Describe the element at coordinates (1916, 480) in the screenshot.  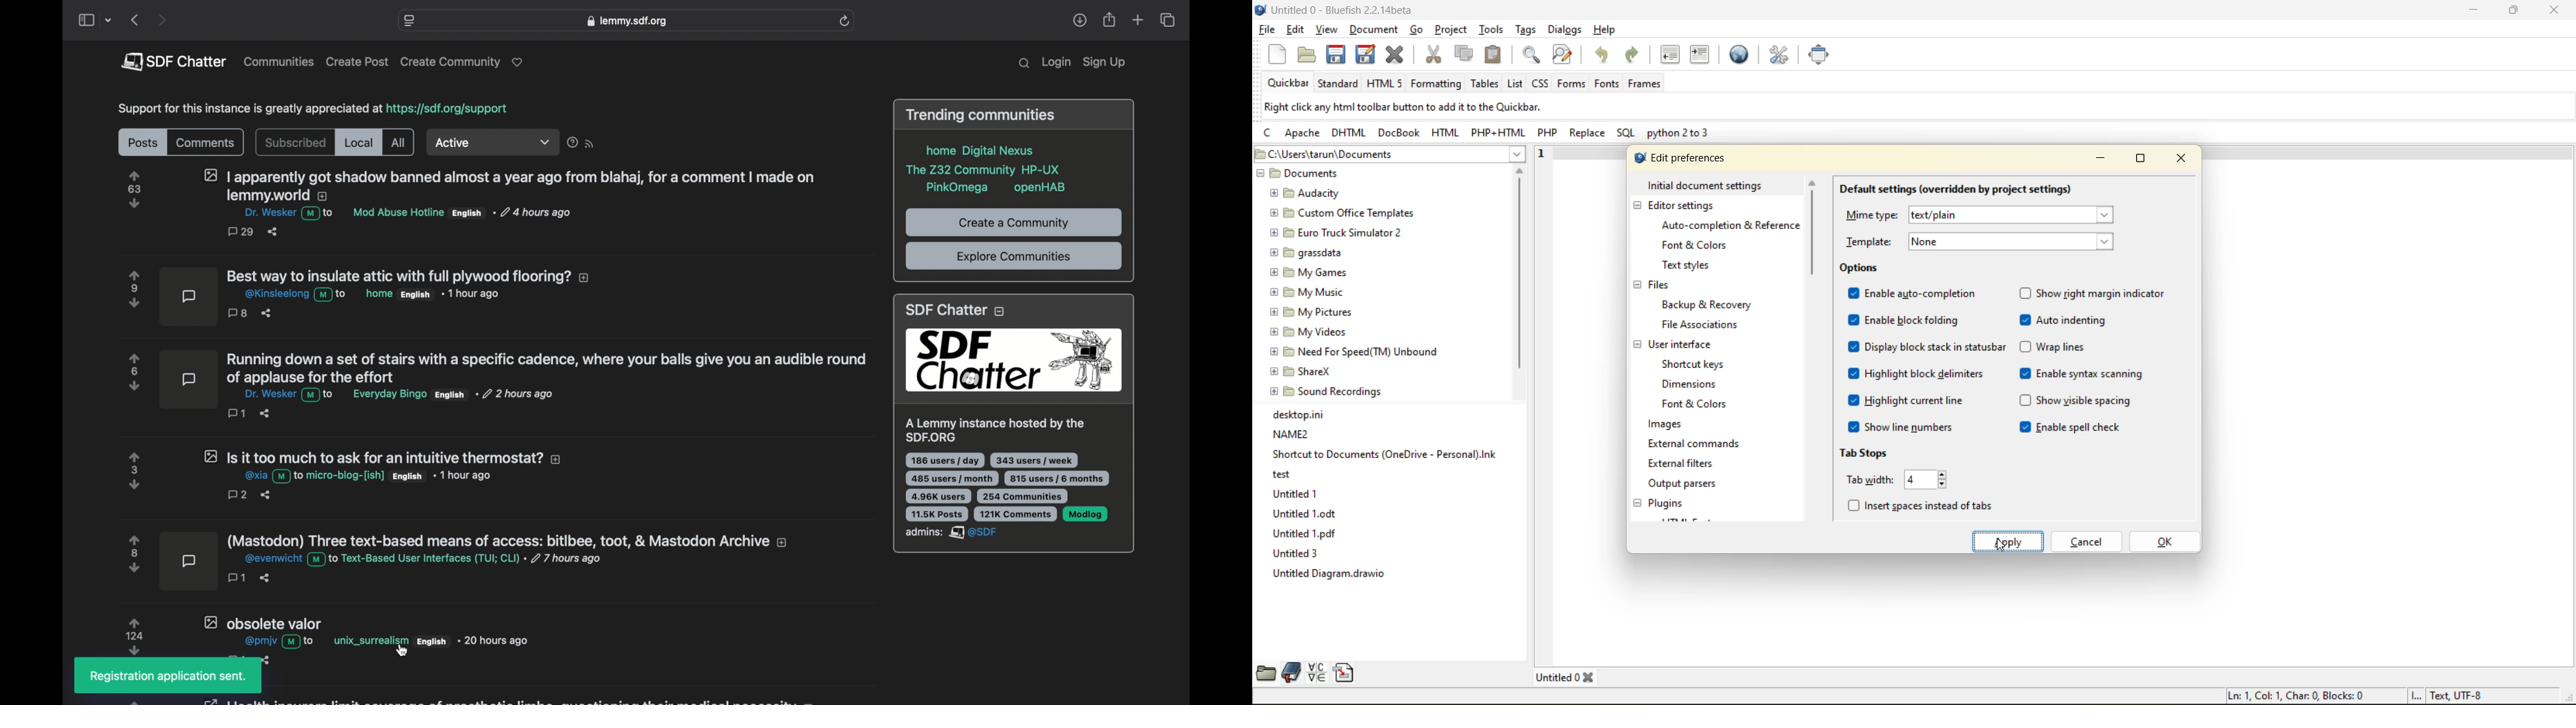
I see `width increased` at that location.